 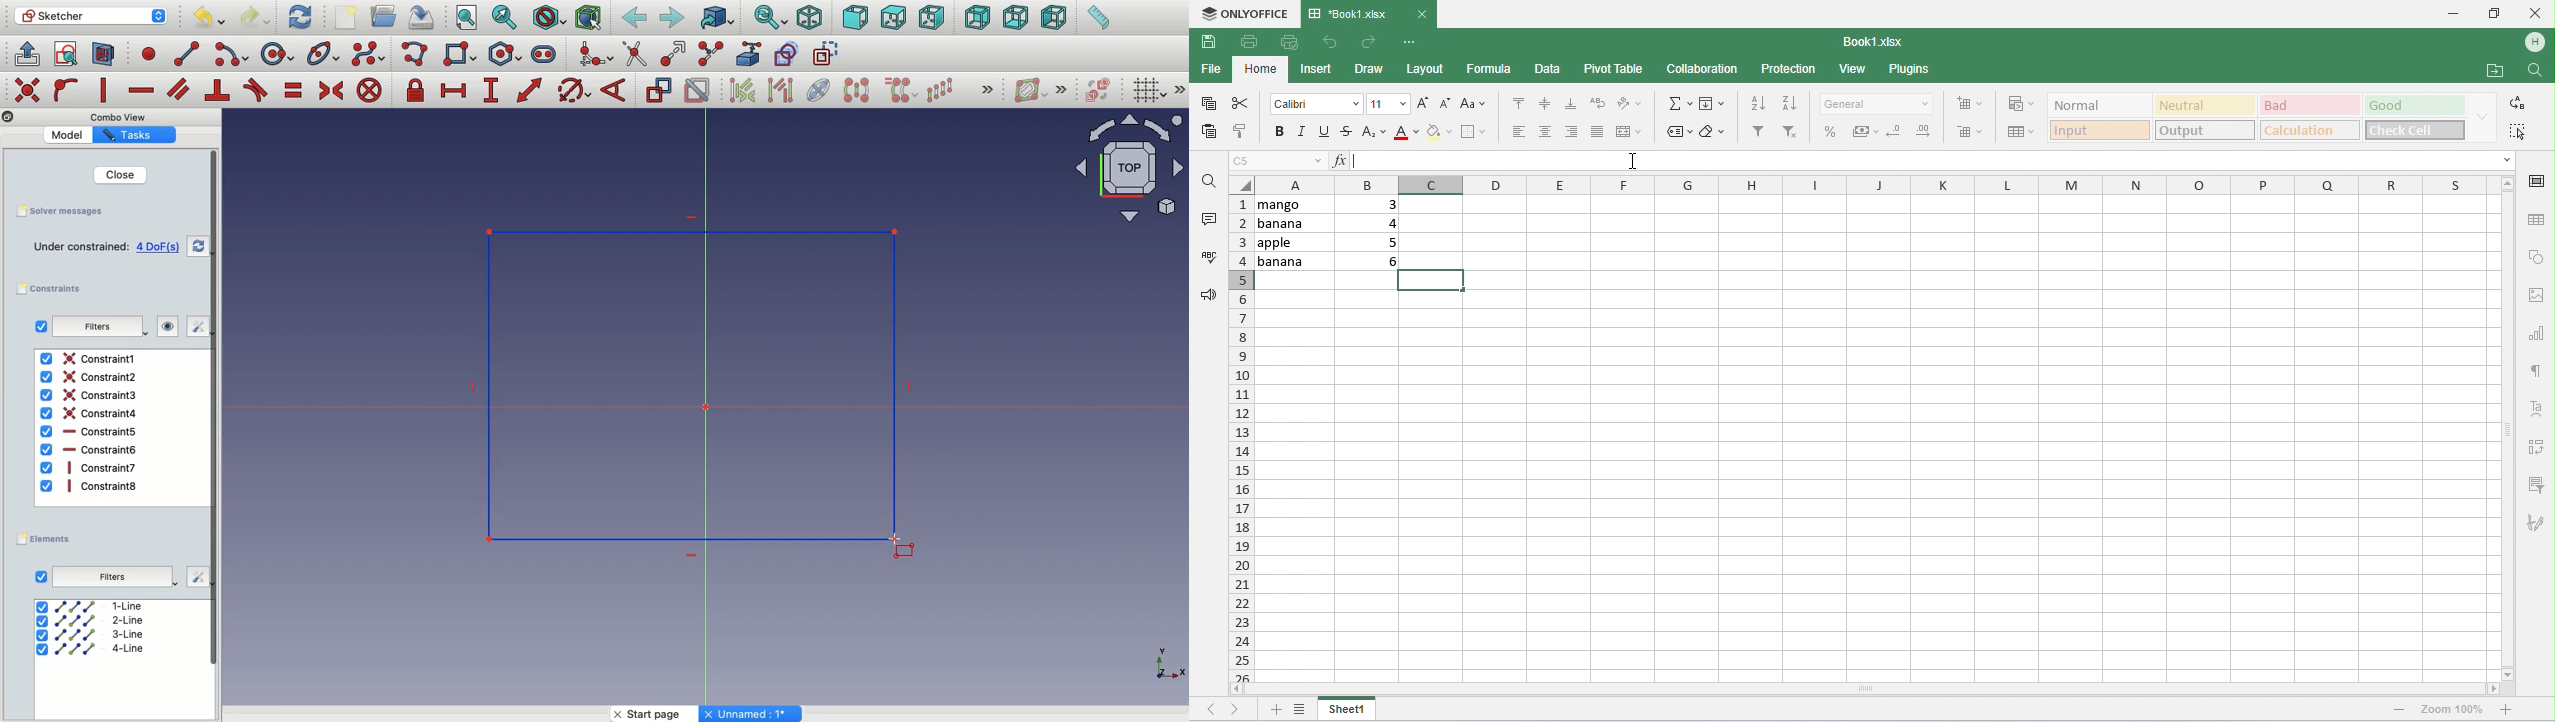 I want to click on home, so click(x=1262, y=70).